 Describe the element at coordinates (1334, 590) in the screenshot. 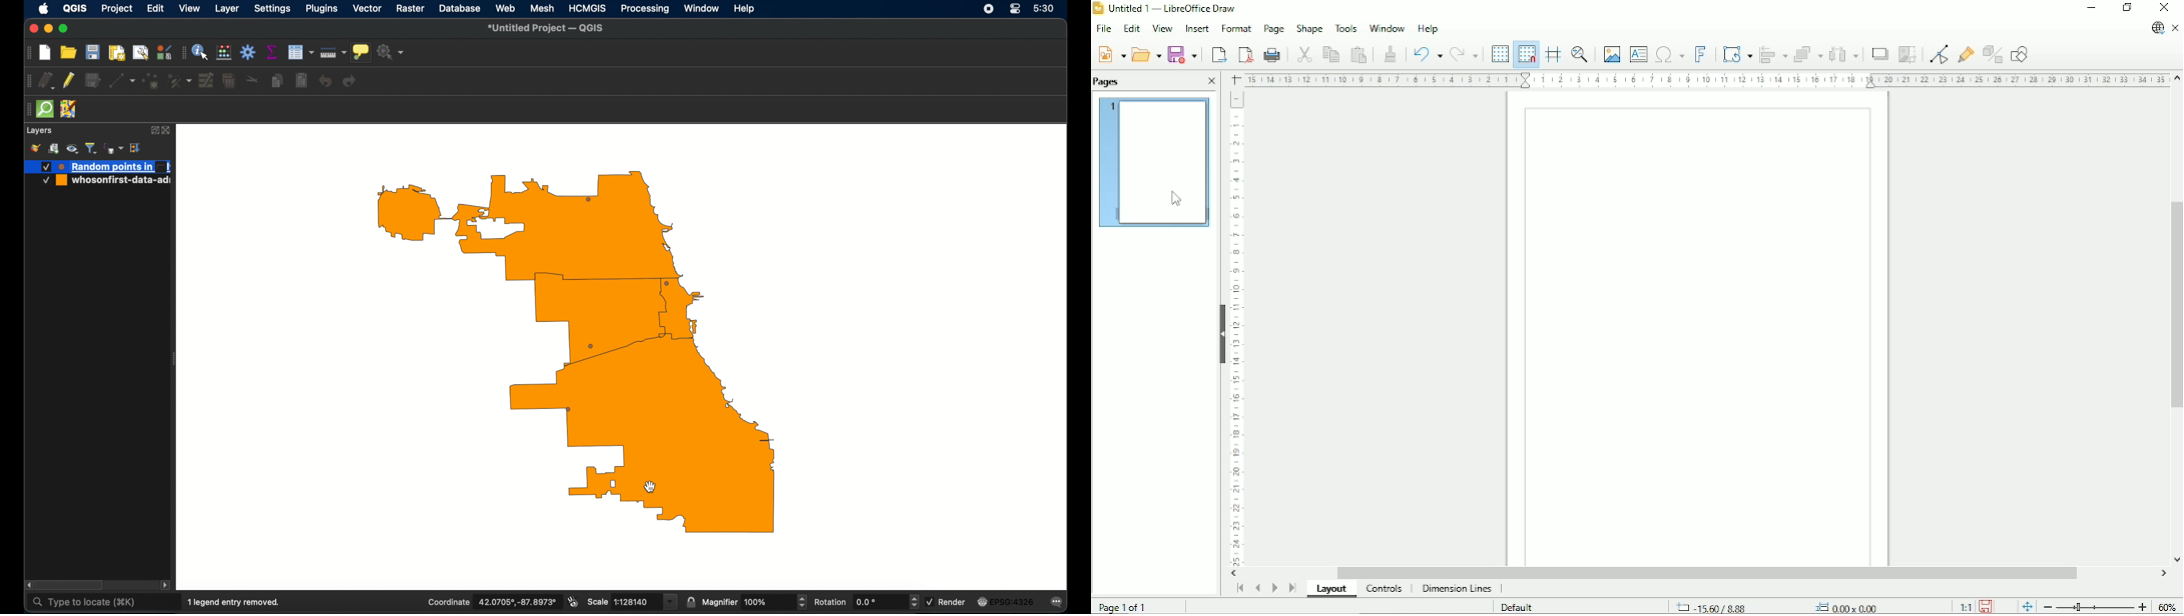

I see `Layout` at that location.